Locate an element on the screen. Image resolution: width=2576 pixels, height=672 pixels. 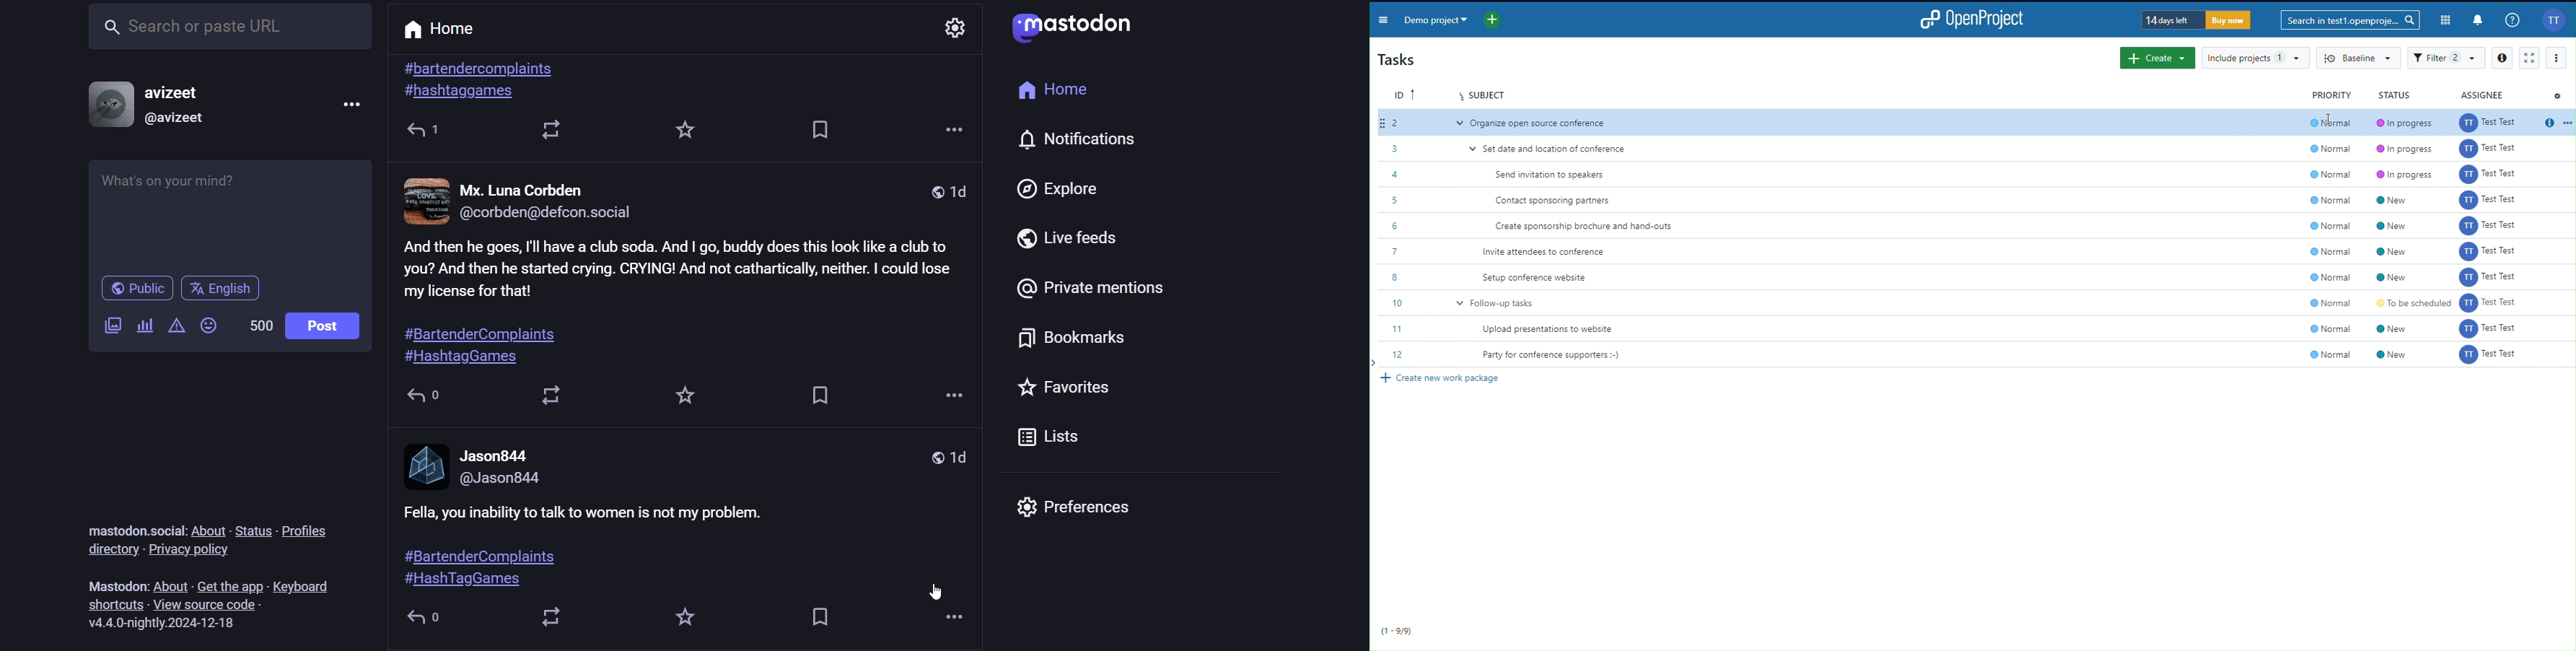
More is located at coordinates (2556, 57).